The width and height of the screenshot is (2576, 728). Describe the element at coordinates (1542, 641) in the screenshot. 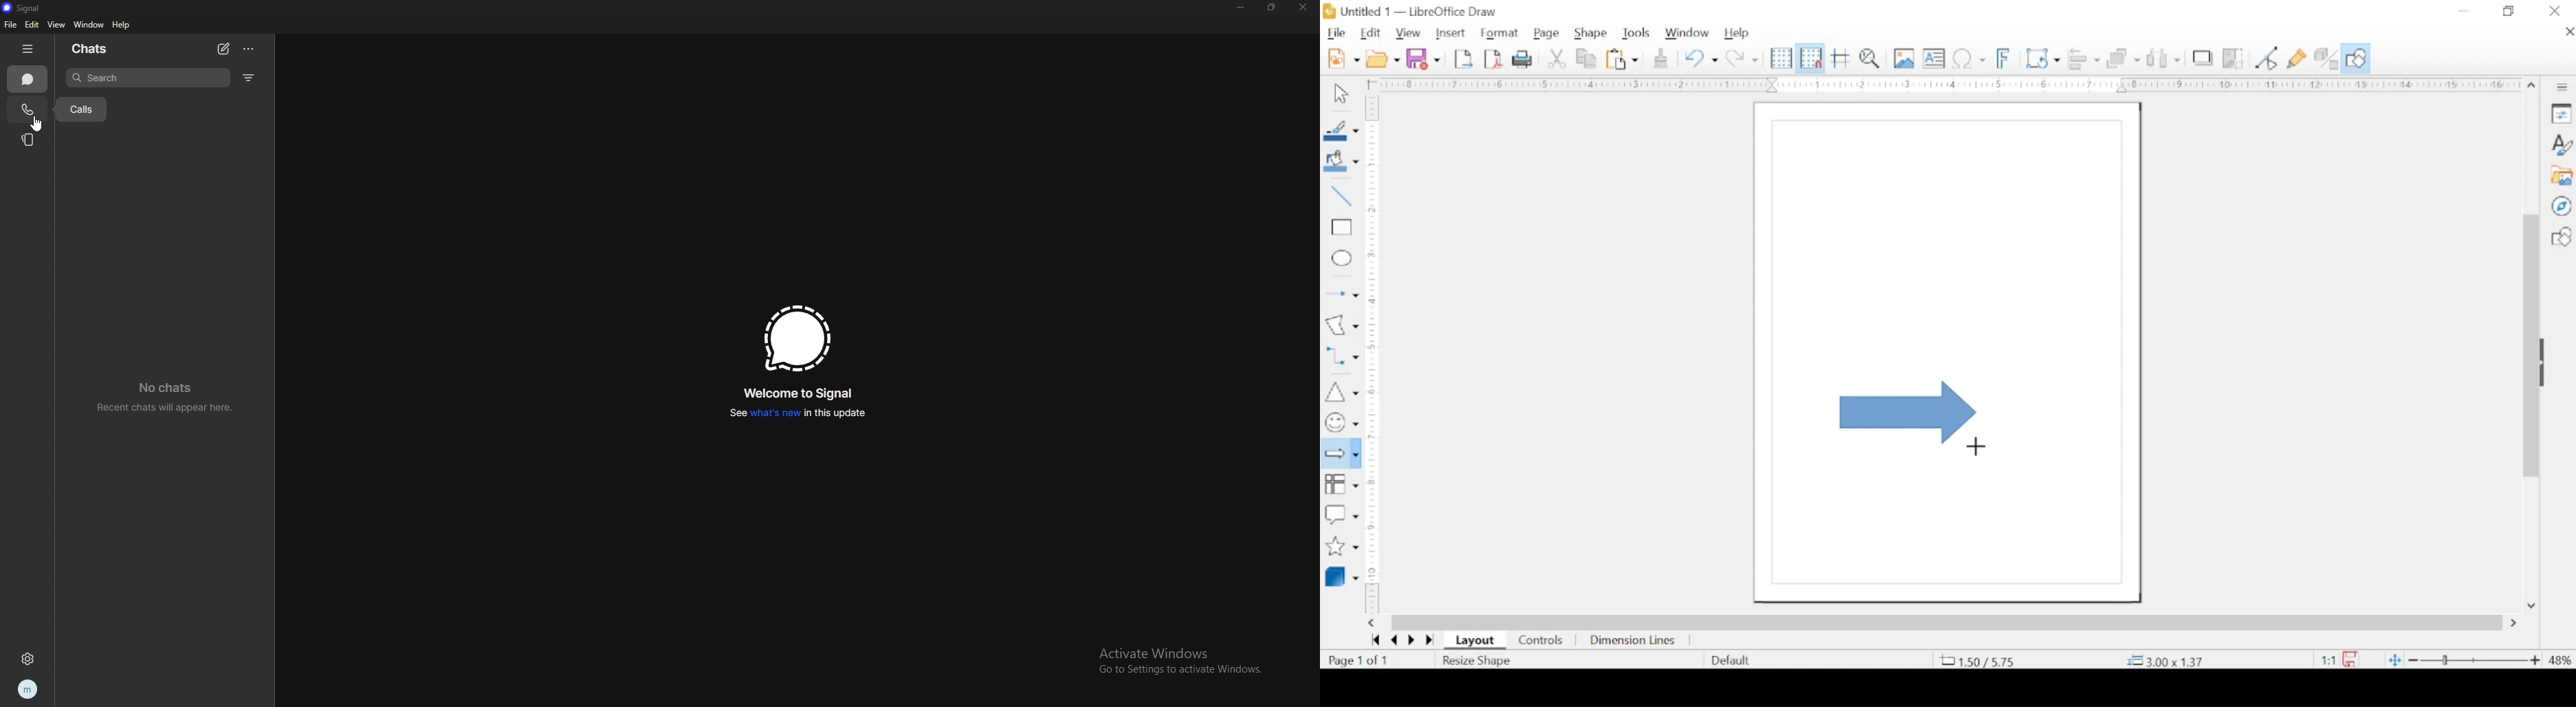

I see `controls` at that location.